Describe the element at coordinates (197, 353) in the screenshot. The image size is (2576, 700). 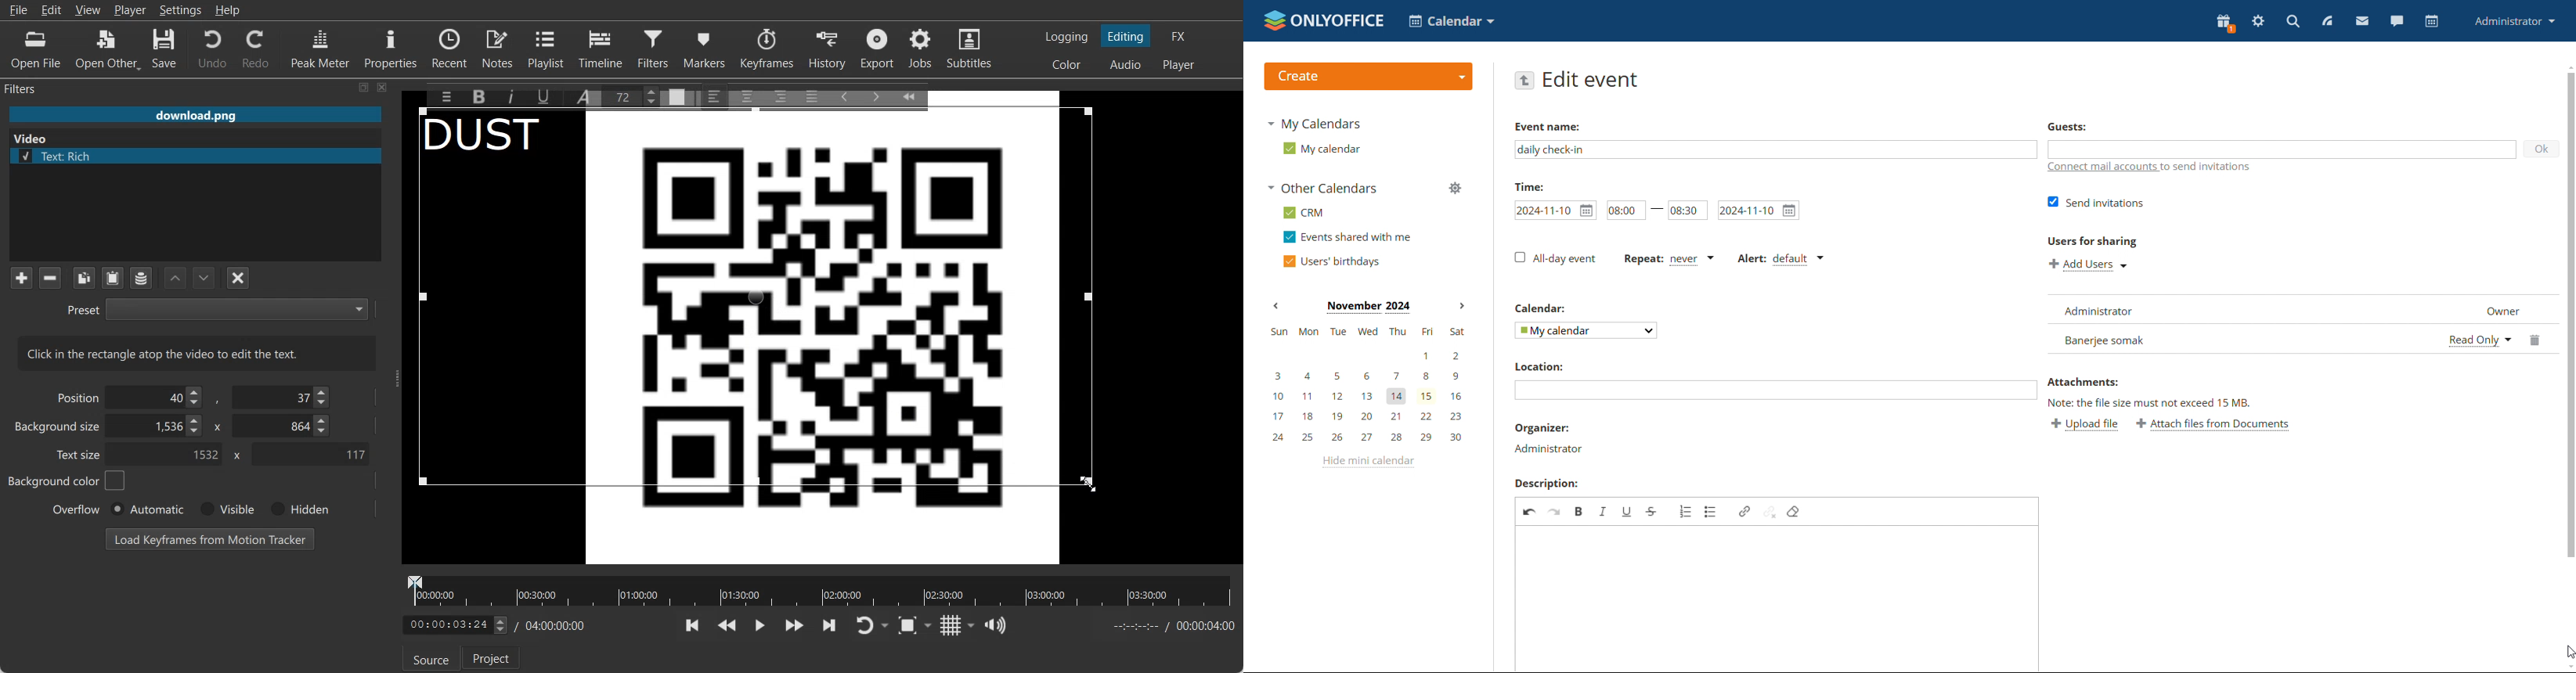
I see `Text` at that location.